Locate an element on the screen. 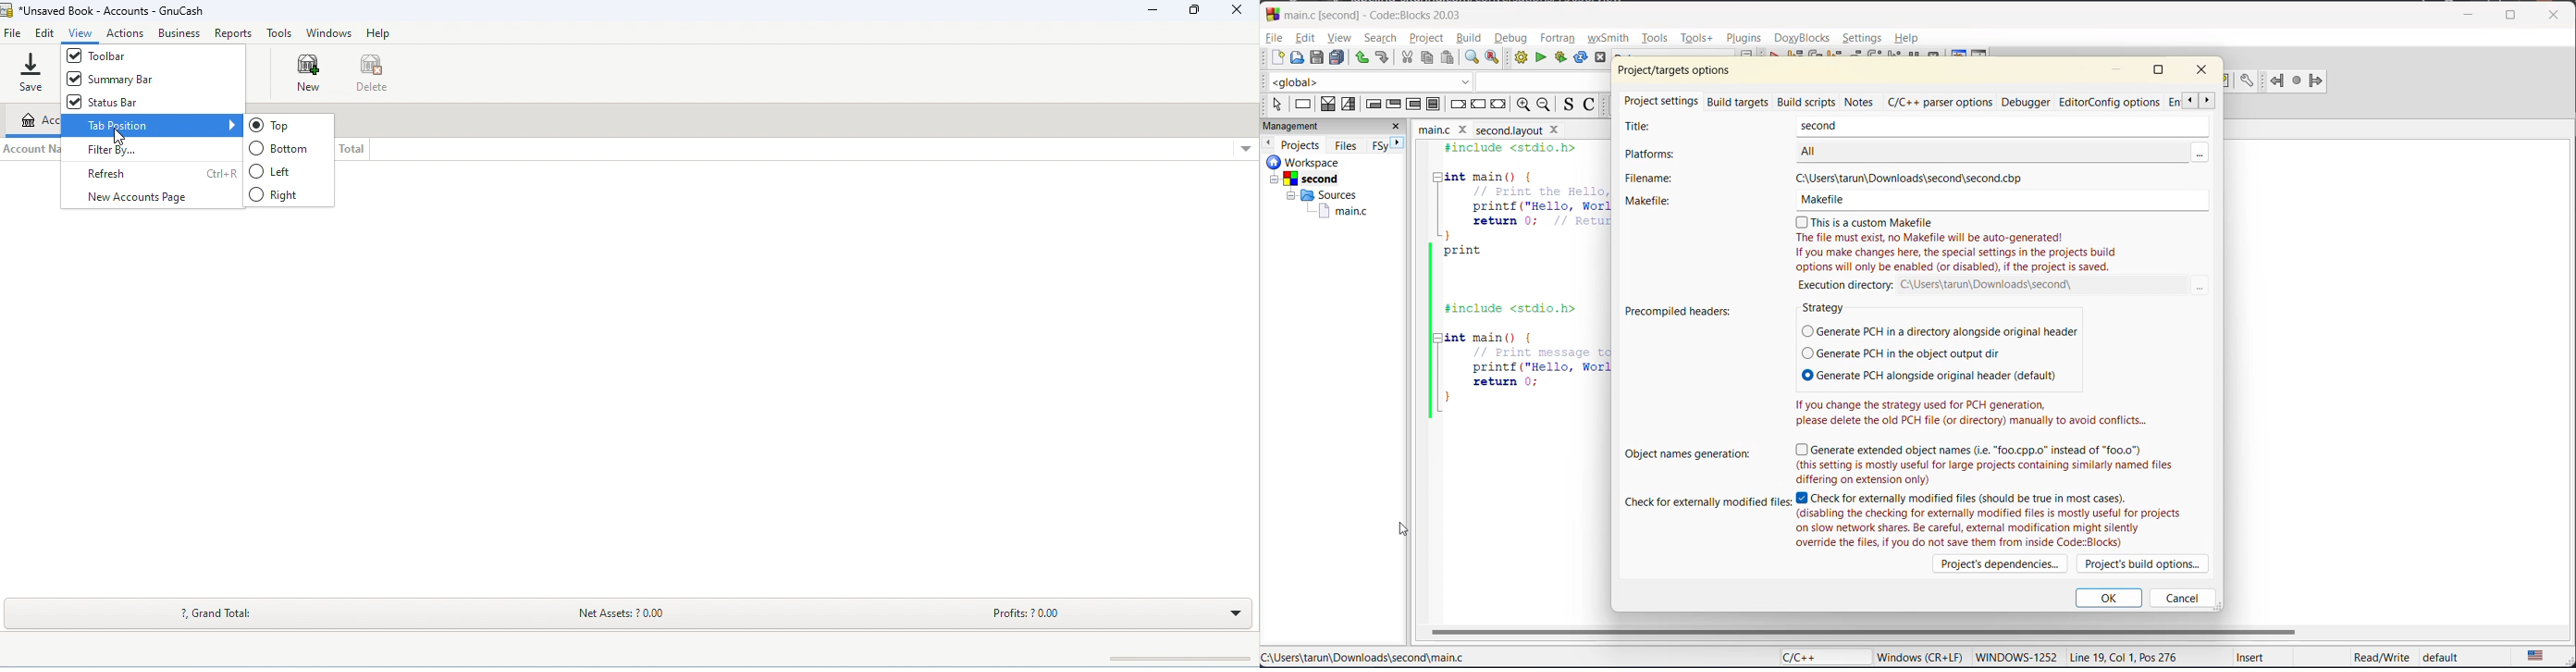 This screenshot has width=2576, height=672. fortran is located at coordinates (2296, 80).